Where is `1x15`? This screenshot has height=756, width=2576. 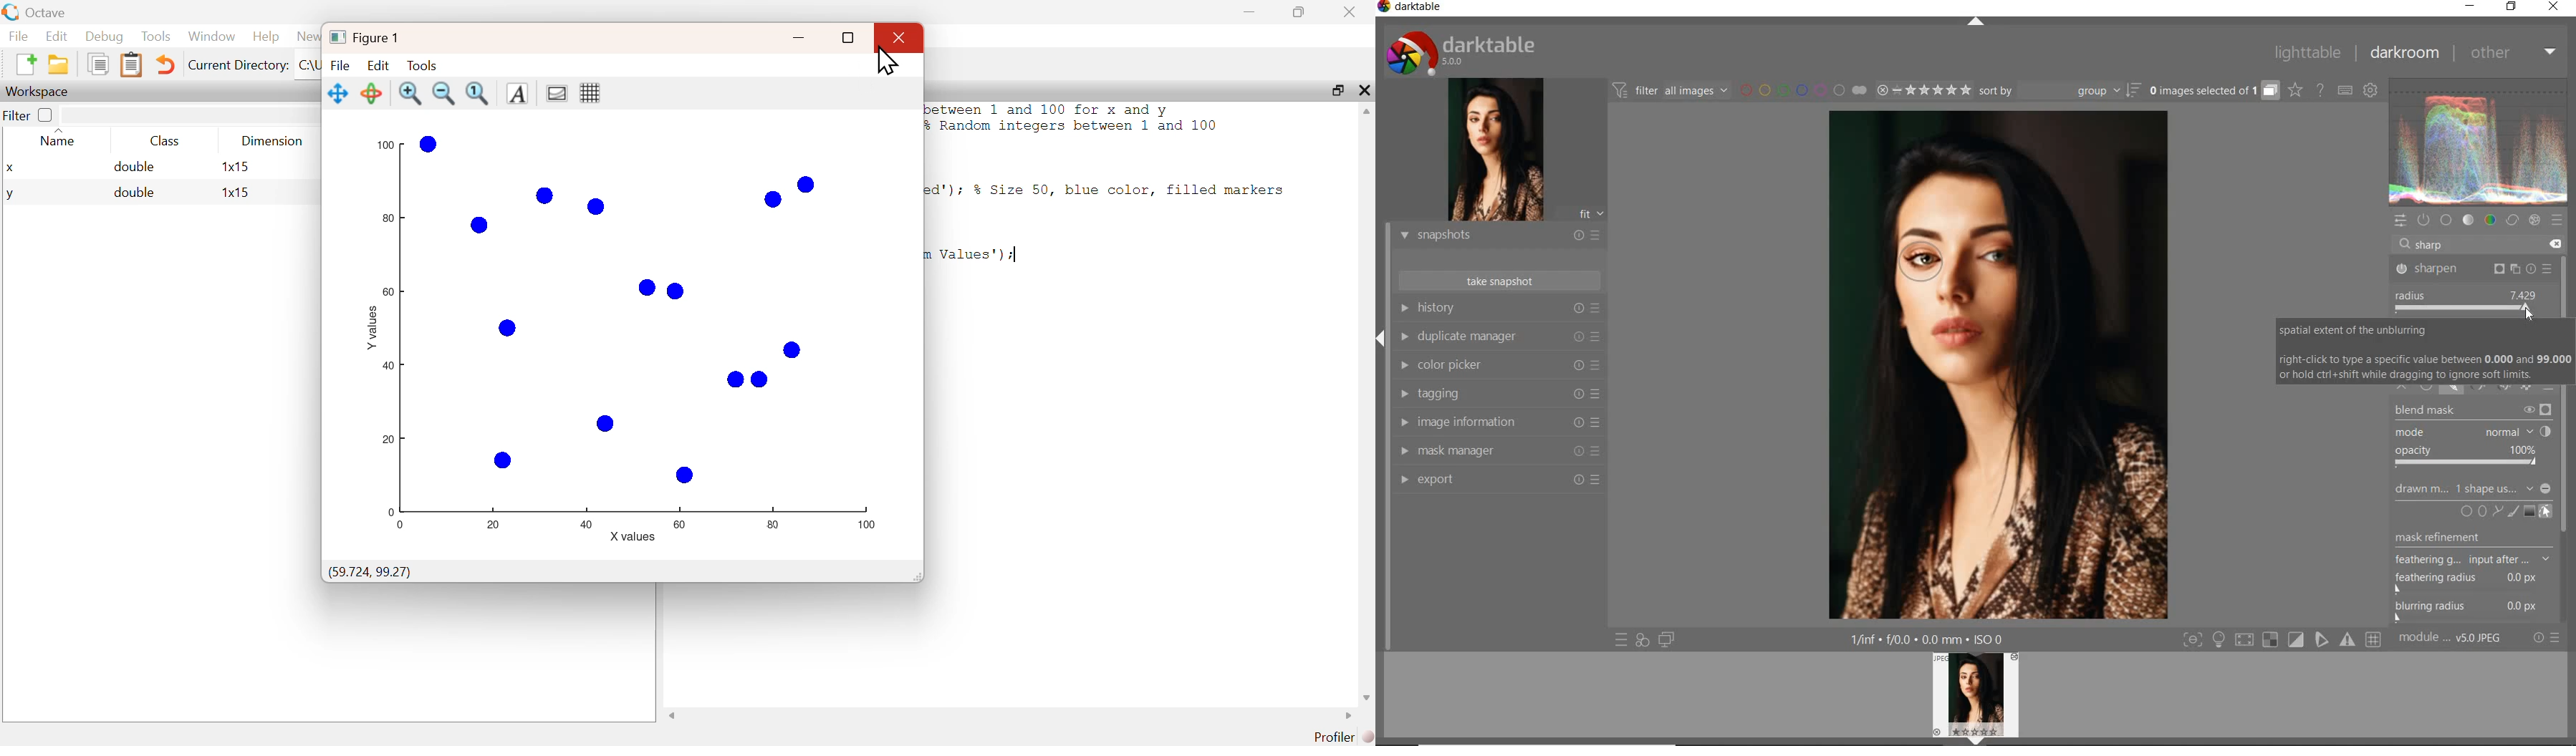 1x15 is located at coordinates (235, 166).